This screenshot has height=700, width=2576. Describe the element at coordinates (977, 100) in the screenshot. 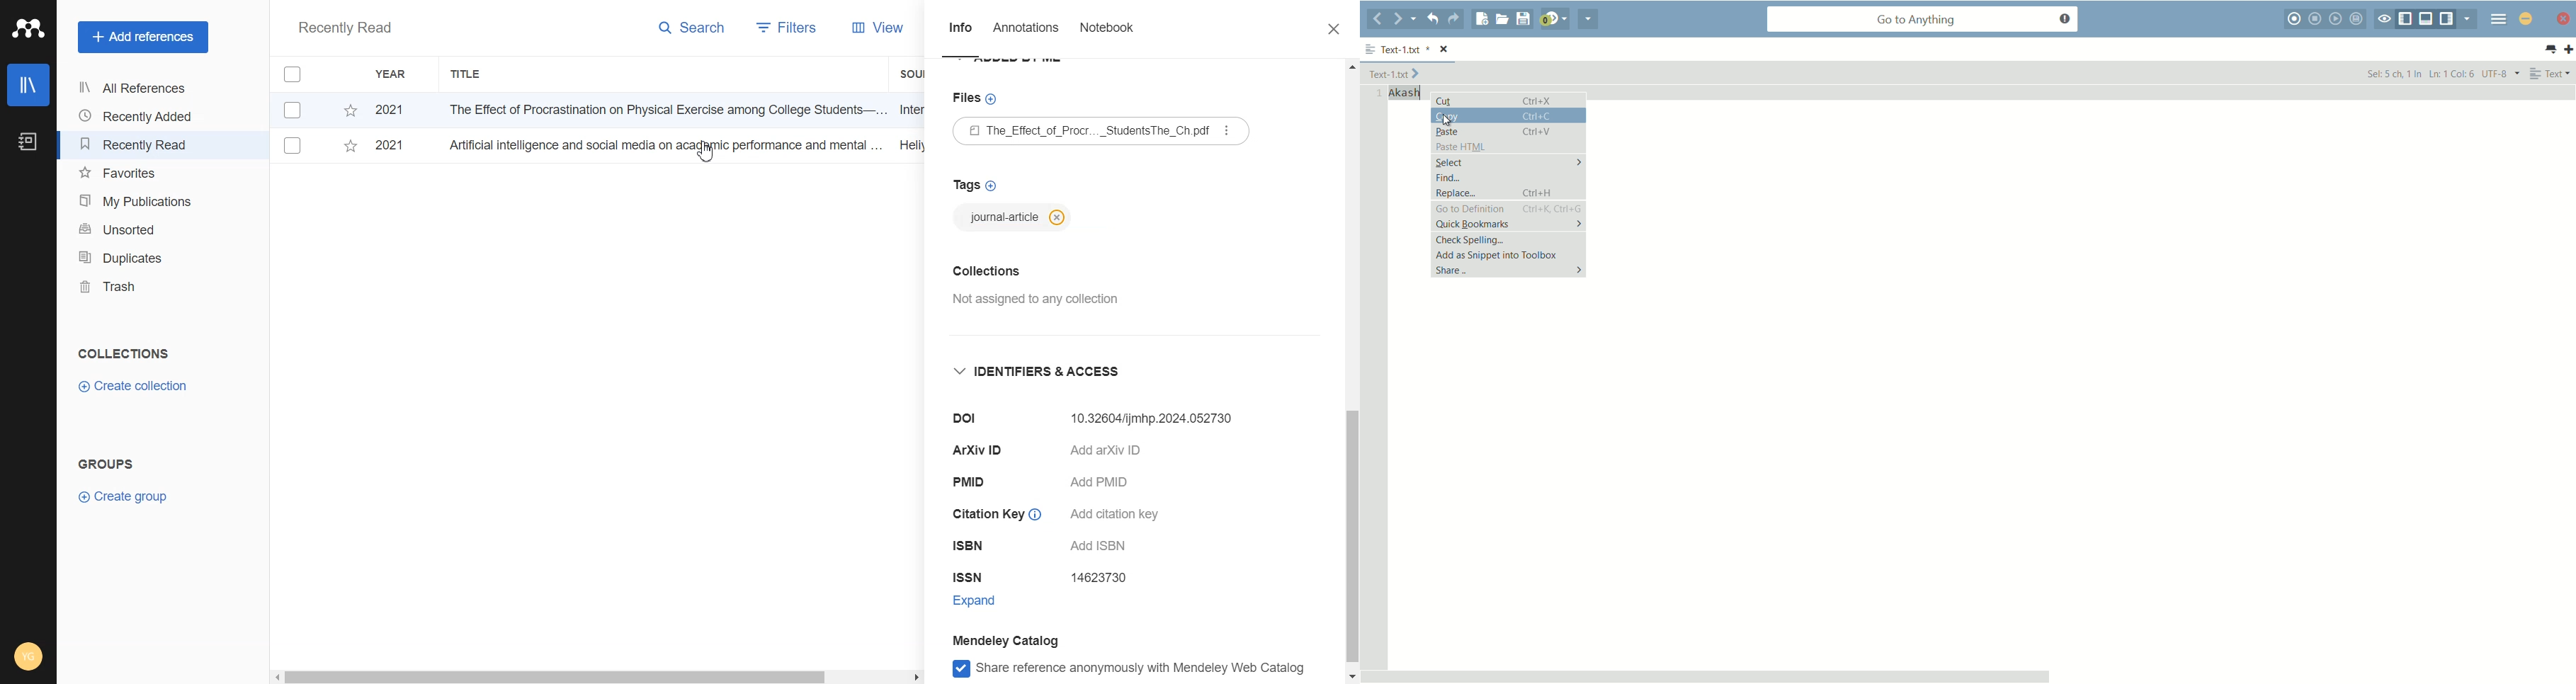

I see `Files` at that location.